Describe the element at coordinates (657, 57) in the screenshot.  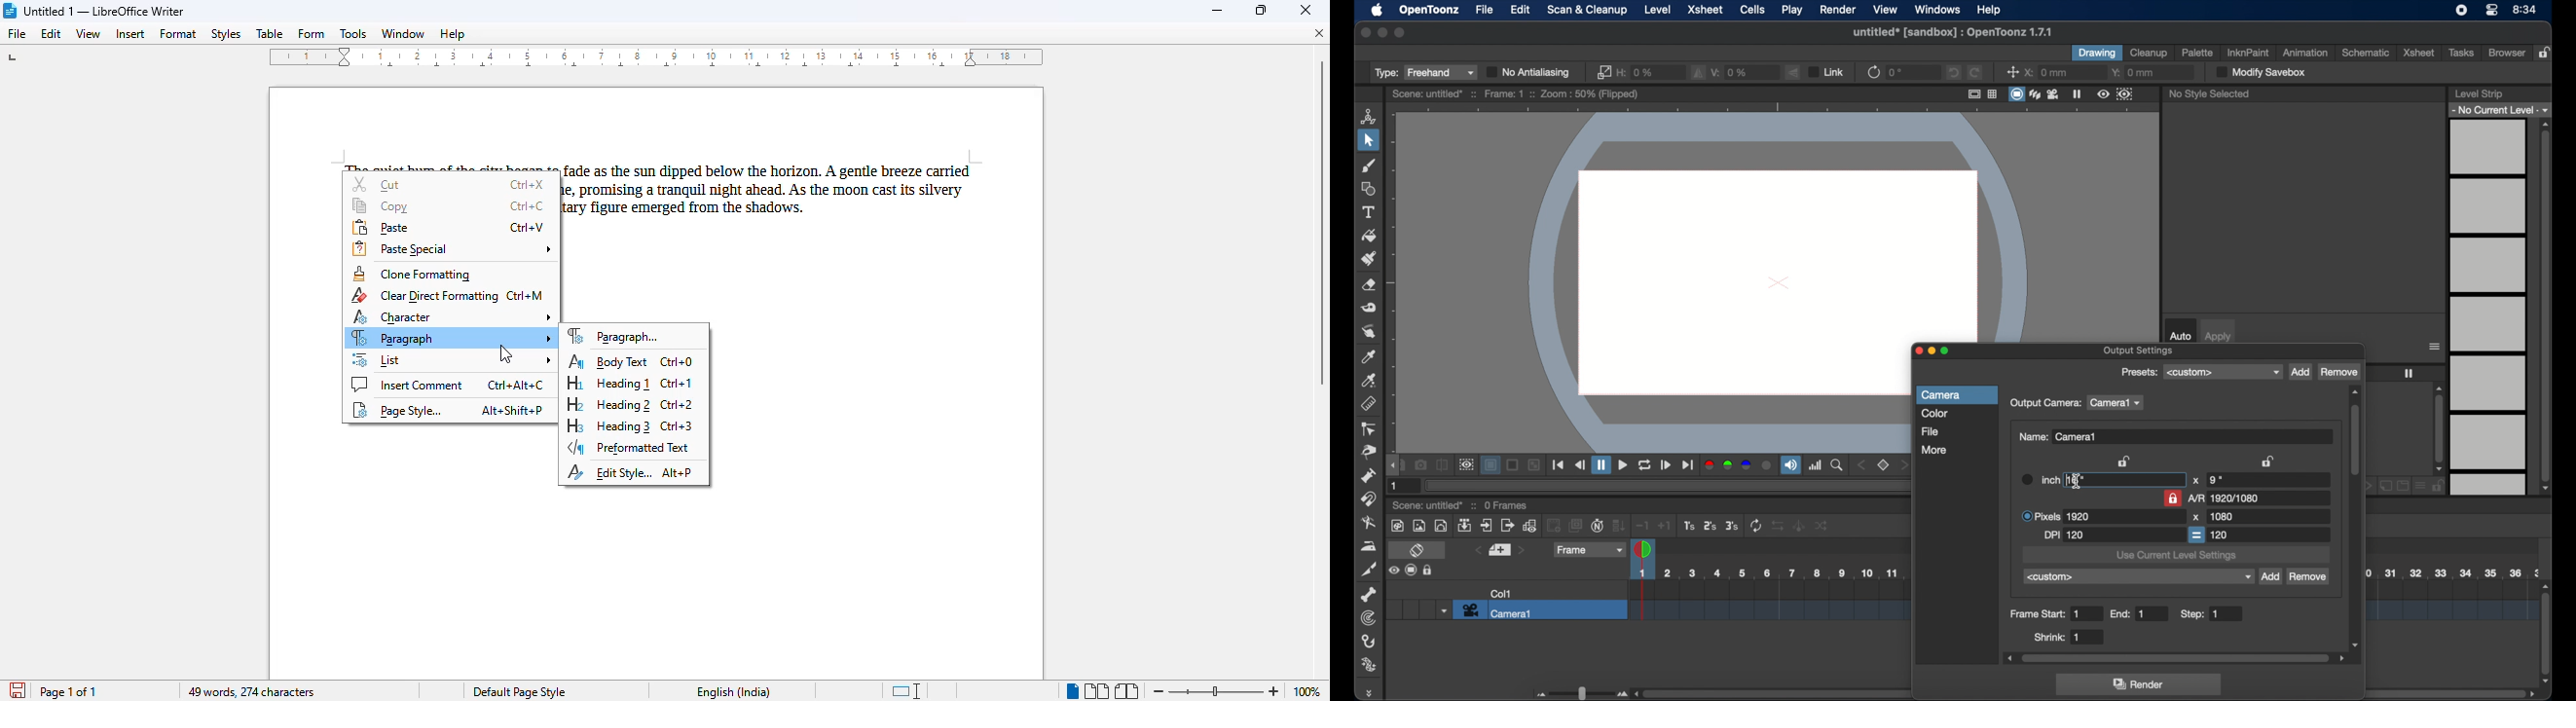
I see `ruler` at that location.